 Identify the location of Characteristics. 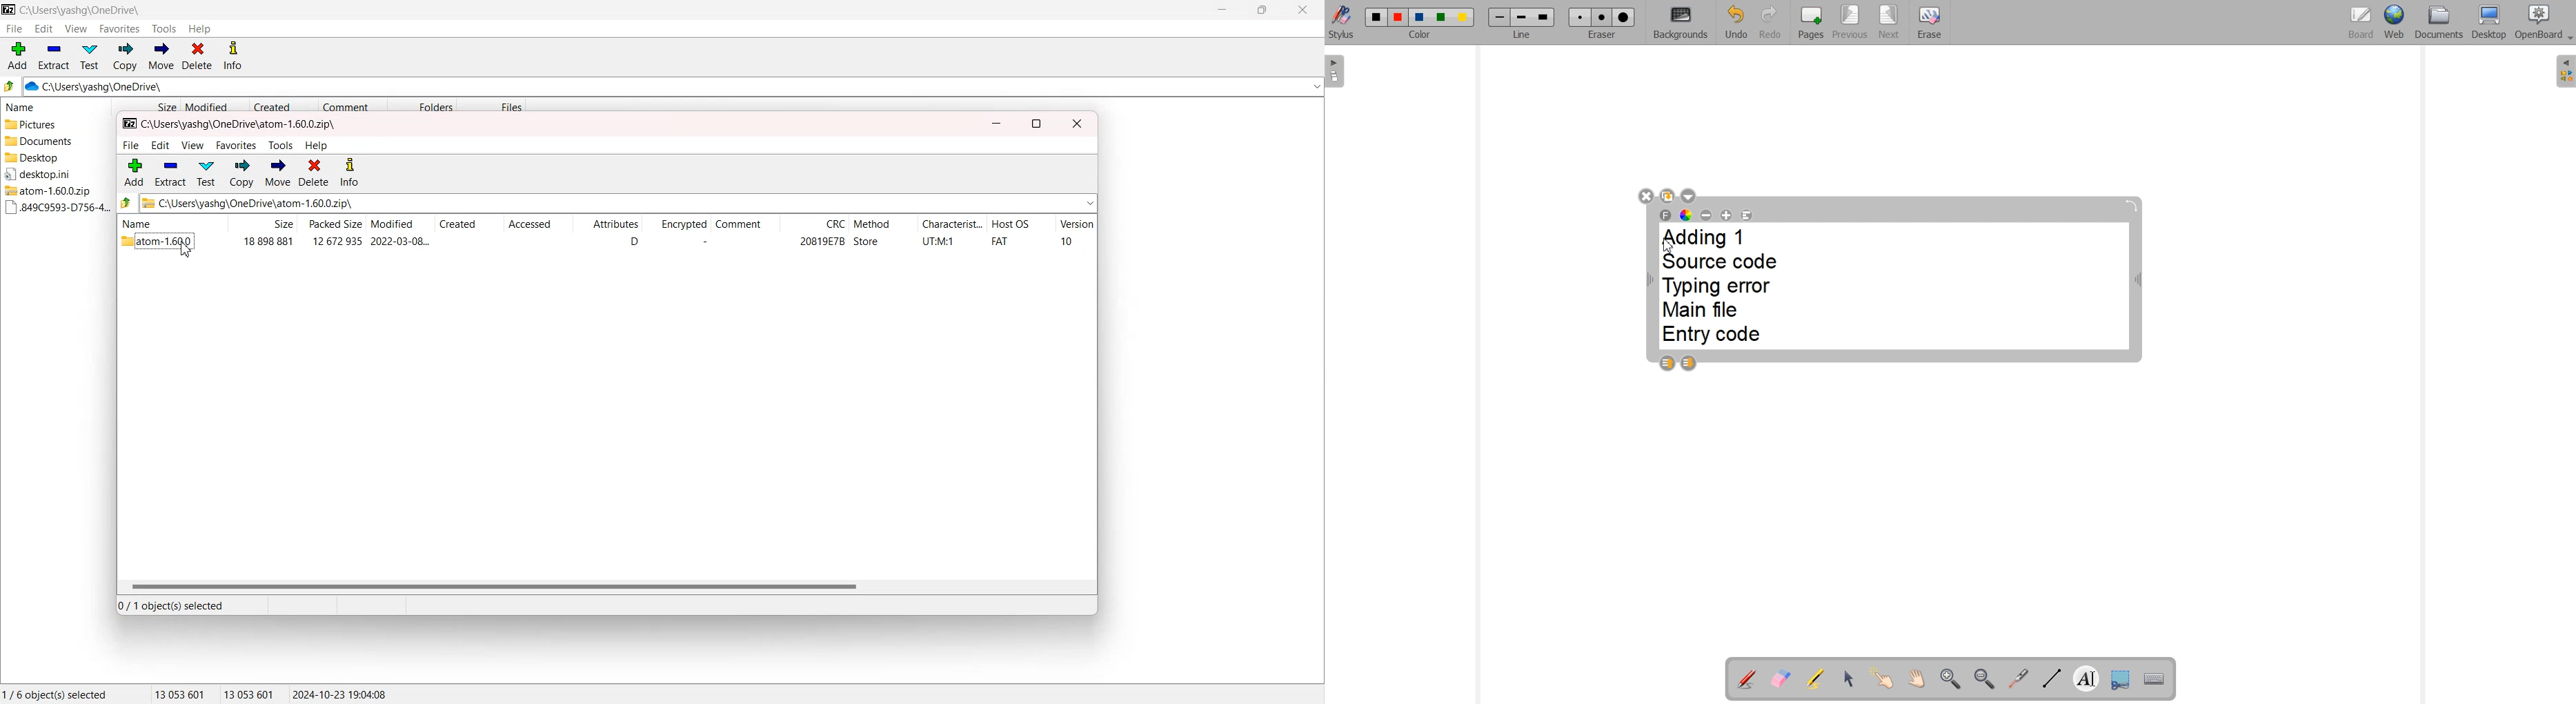
(952, 225).